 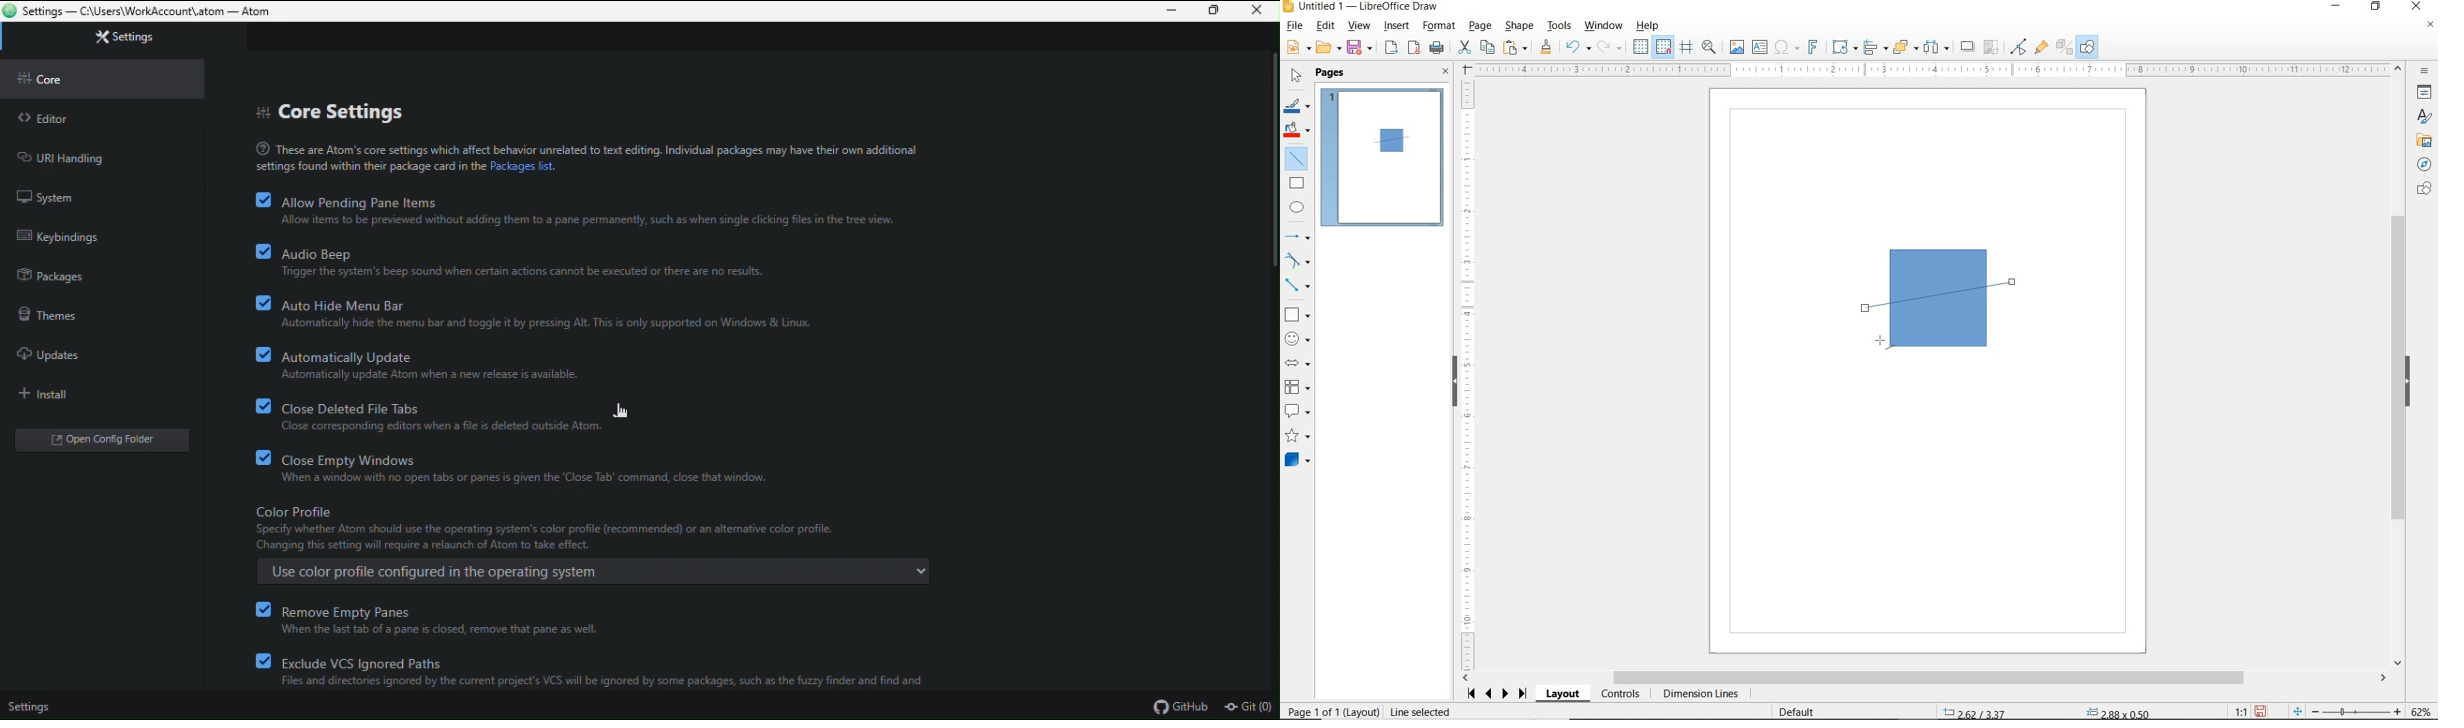 I want to click on LINE TOOL AT DRAG, so click(x=2014, y=281).